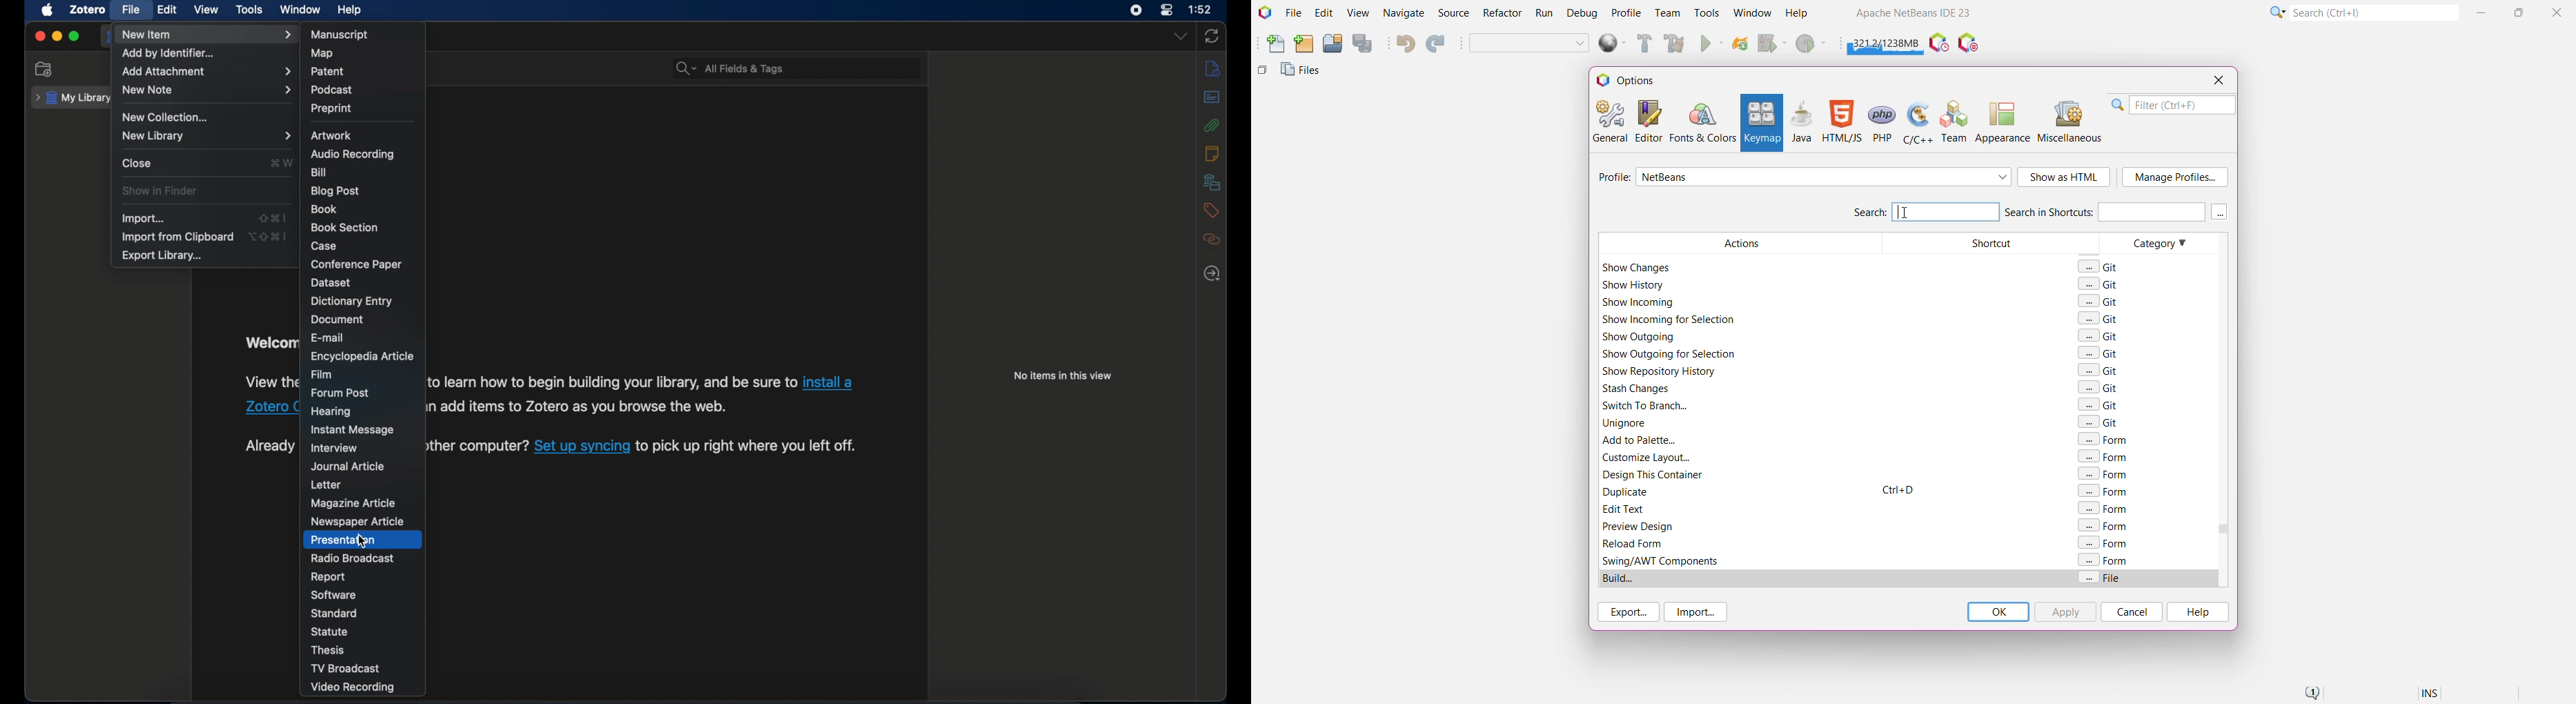 The width and height of the screenshot is (2576, 728). Describe the element at coordinates (142, 218) in the screenshot. I see `import` at that location.